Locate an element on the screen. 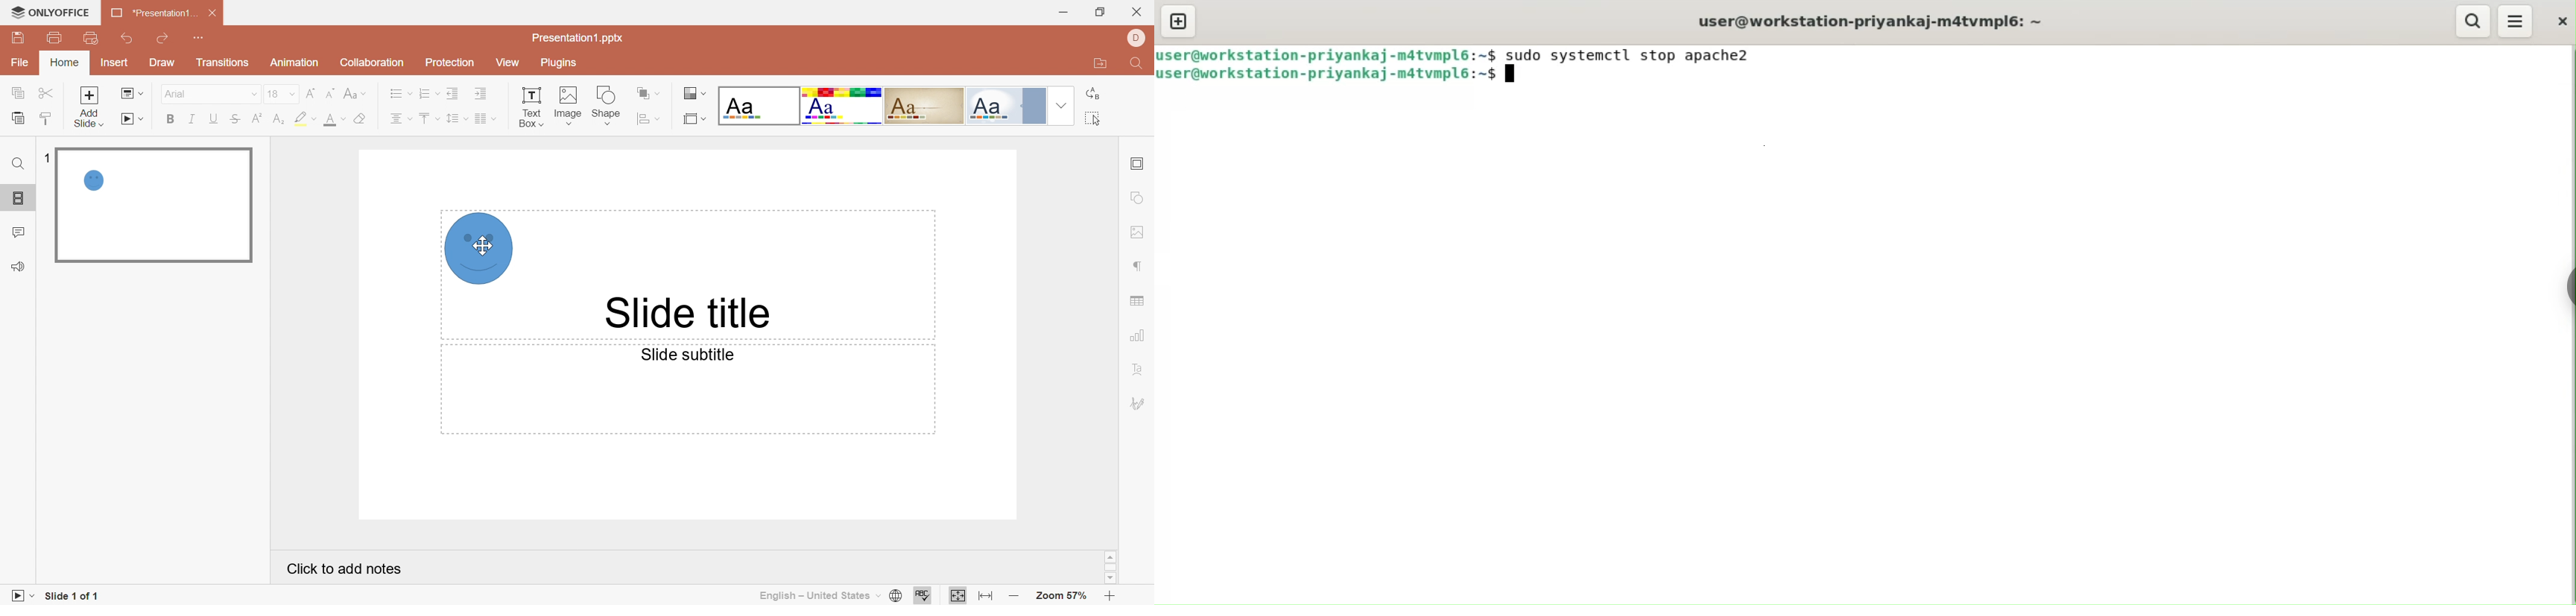 This screenshot has width=2576, height=616. Protection is located at coordinates (448, 64).